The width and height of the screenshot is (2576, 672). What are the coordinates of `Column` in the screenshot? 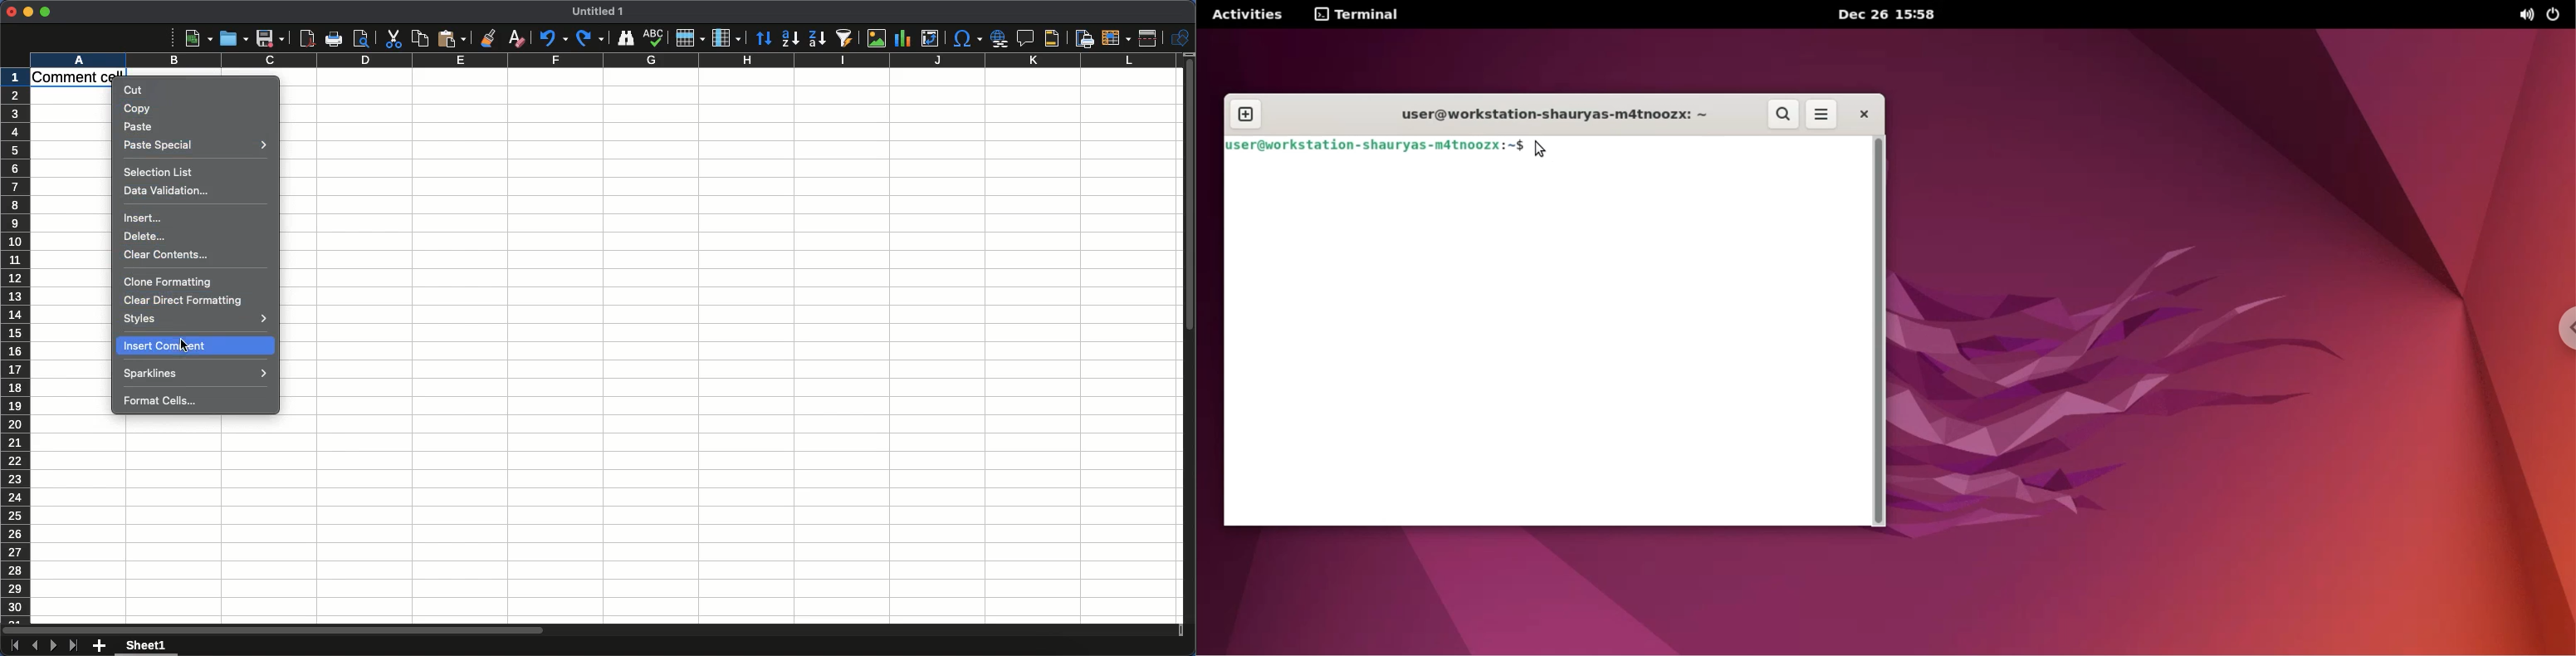 It's located at (728, 37).